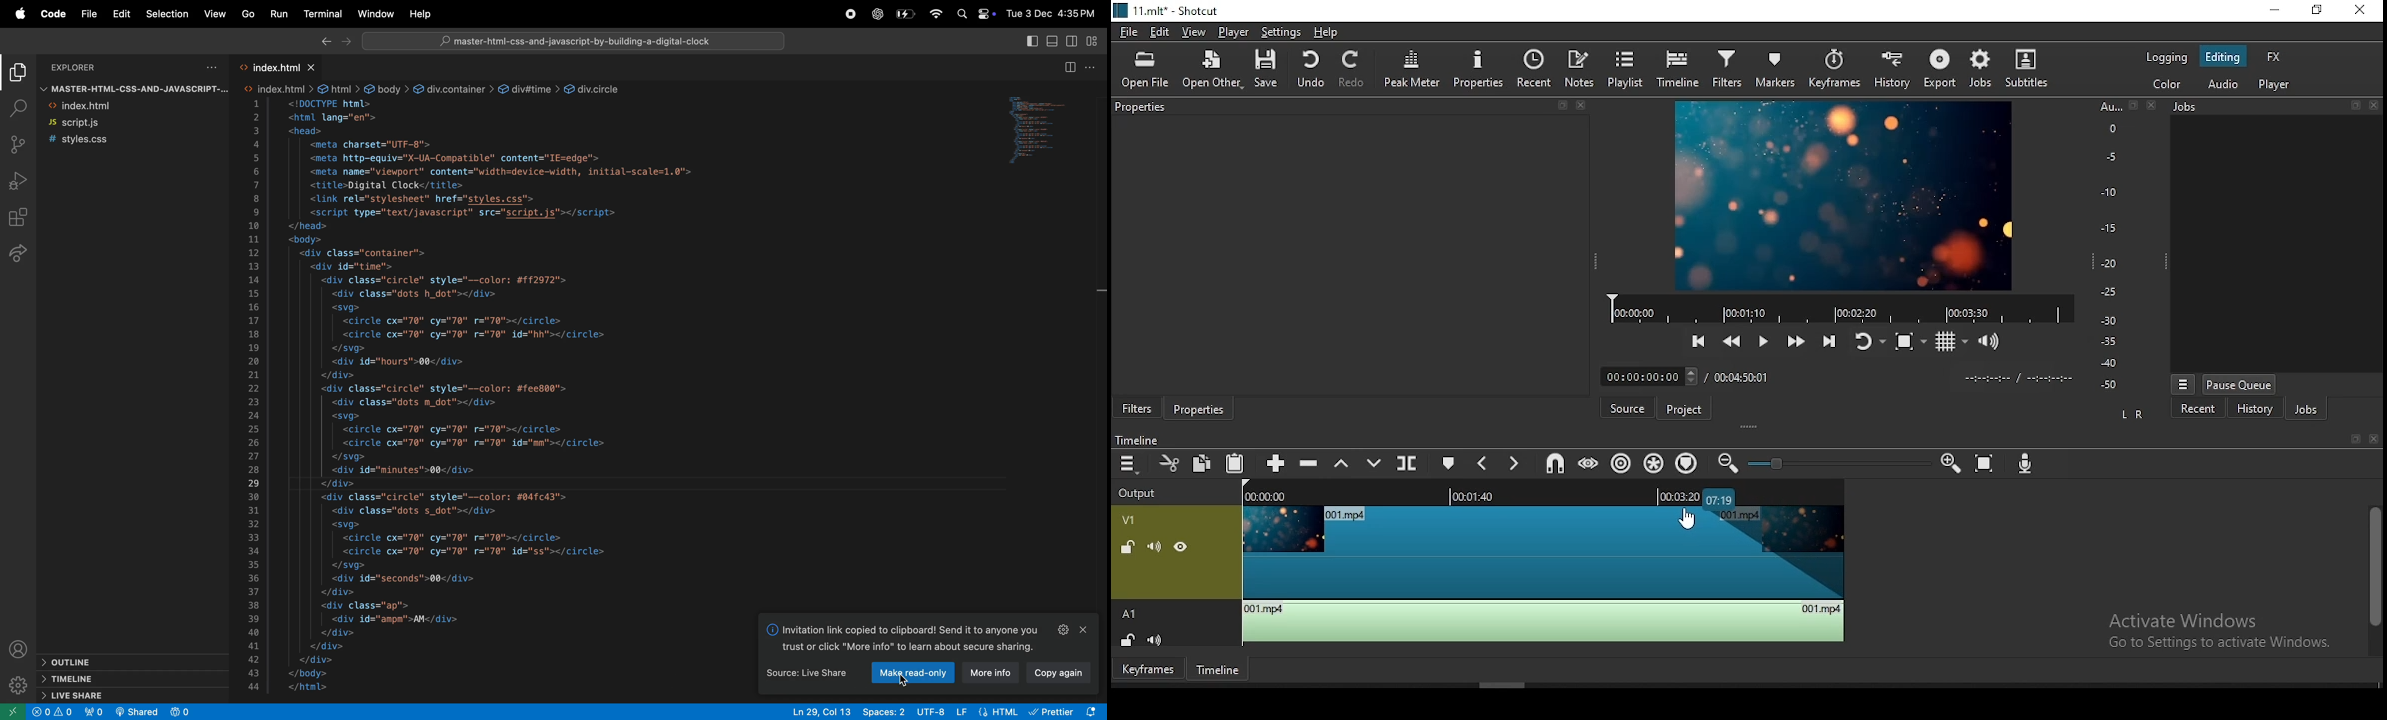 The width and height of the screenshot is (2408, 728). What do you see at coordinates (1478, 68) in the screenshot?
I see `properties` at bounding box center [1478, 68].